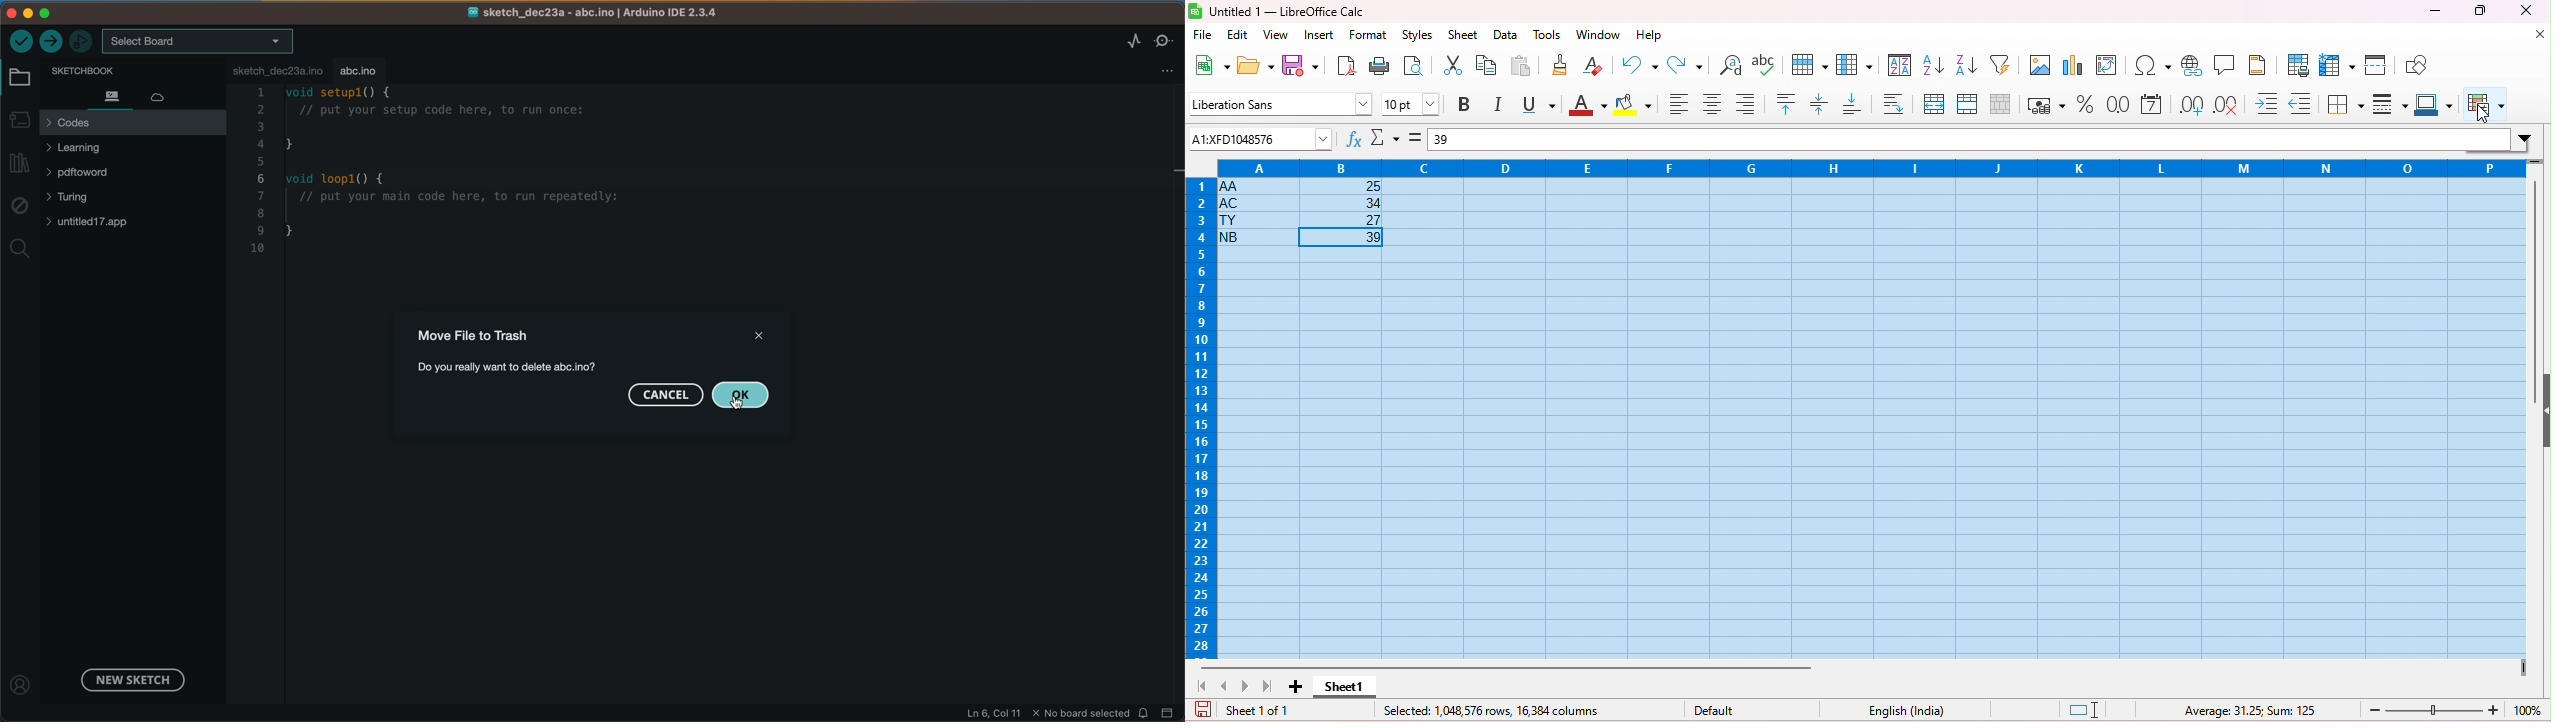  What do you see at coordinates (2191, 105) in the screenshot?
I see `add decimal` at bounding box center [2191, 105].